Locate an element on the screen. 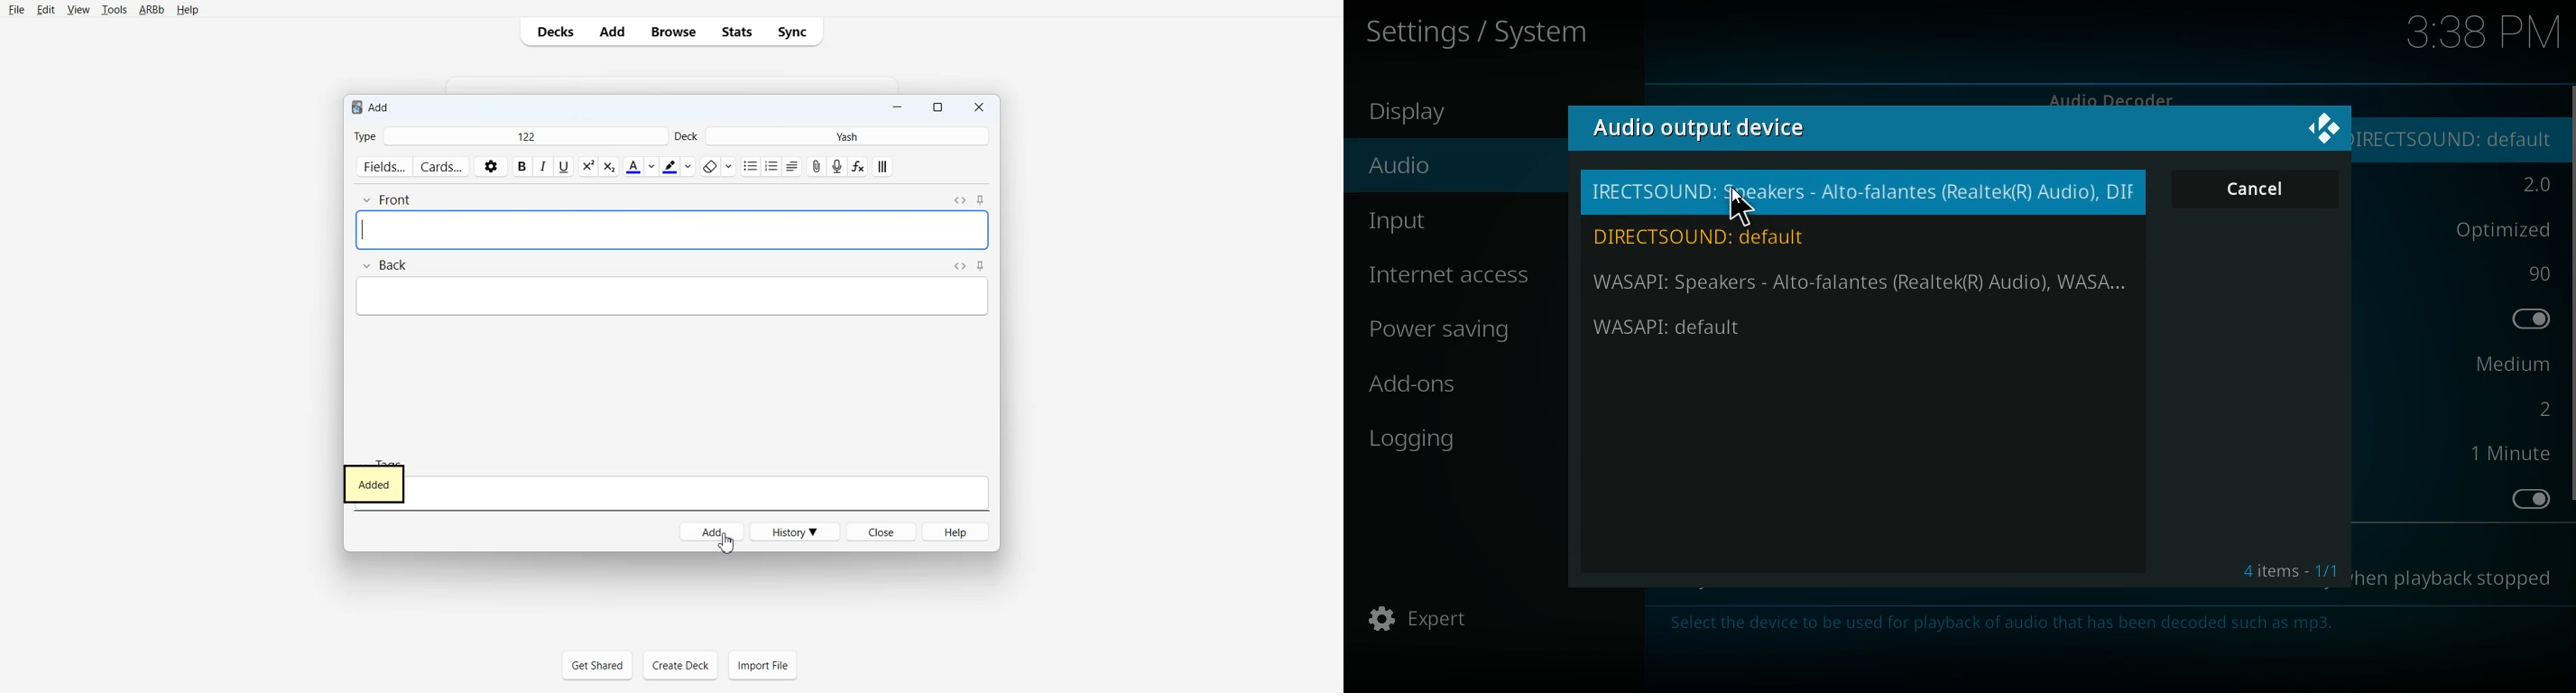 This screenshot has height=700, width=2576. settings / system is located at coordinates (1487, 30).